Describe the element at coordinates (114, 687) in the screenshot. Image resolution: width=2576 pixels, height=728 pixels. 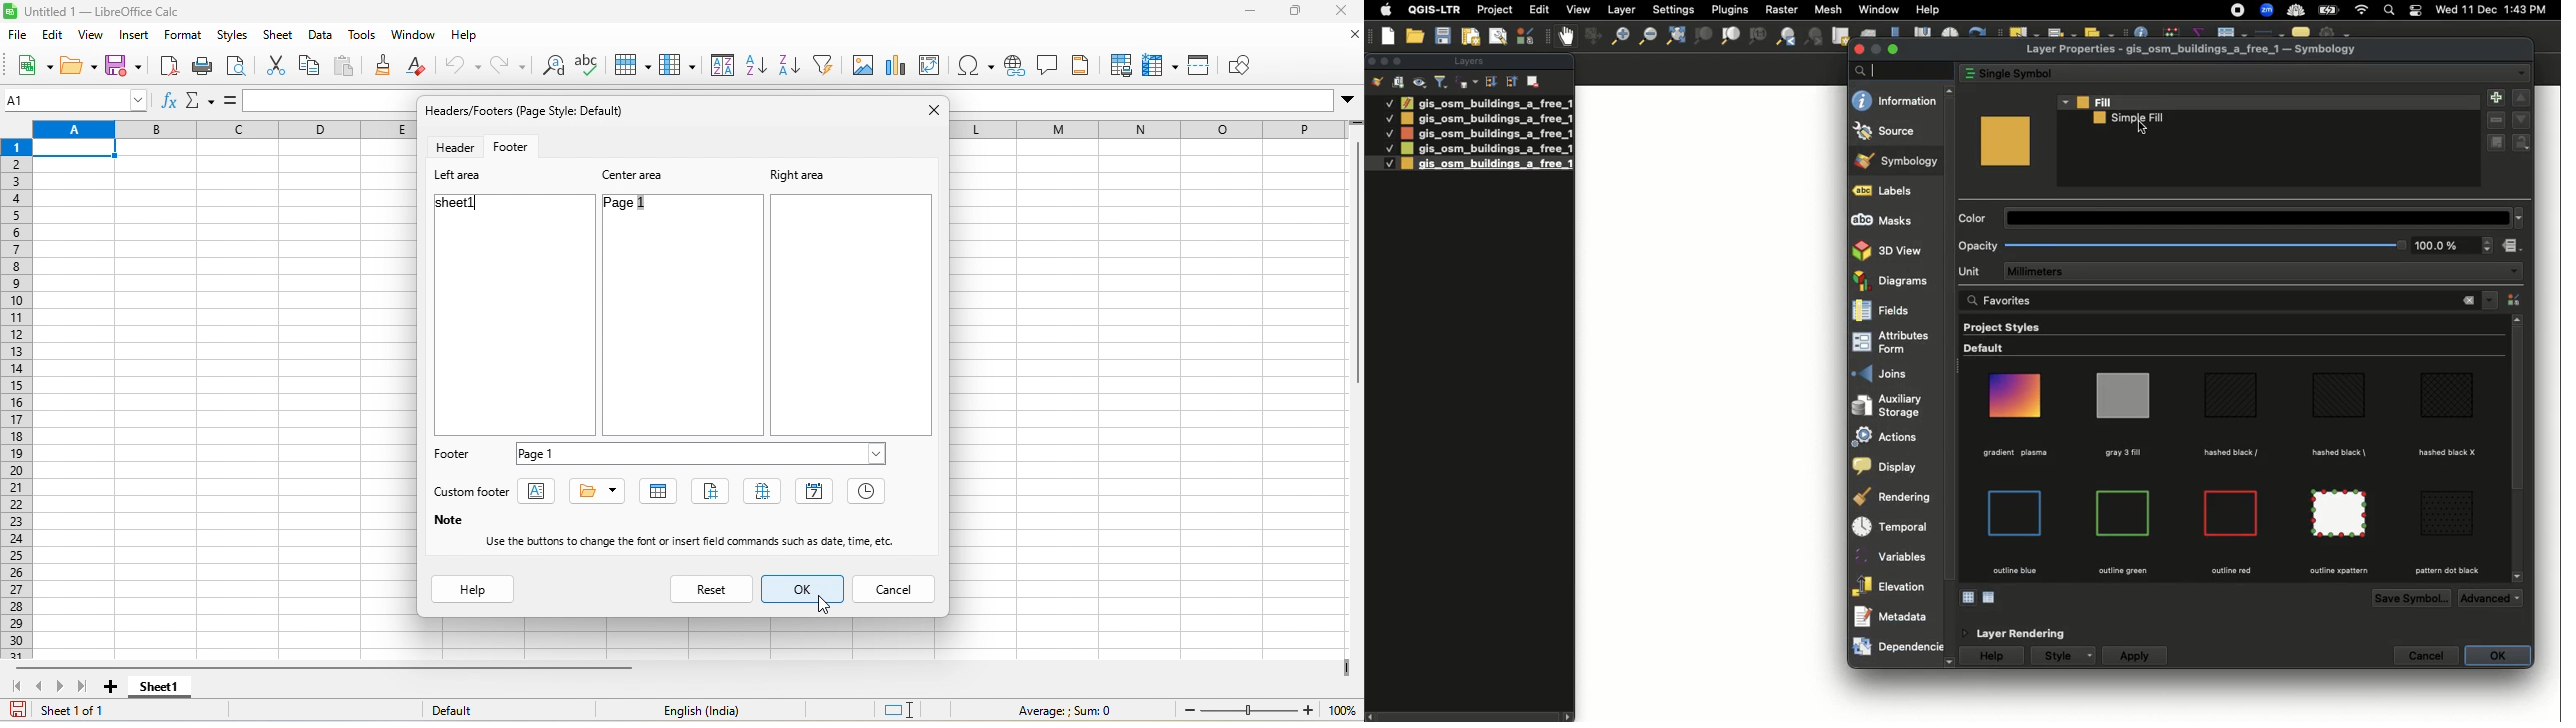
I see `add sheet` at that location.